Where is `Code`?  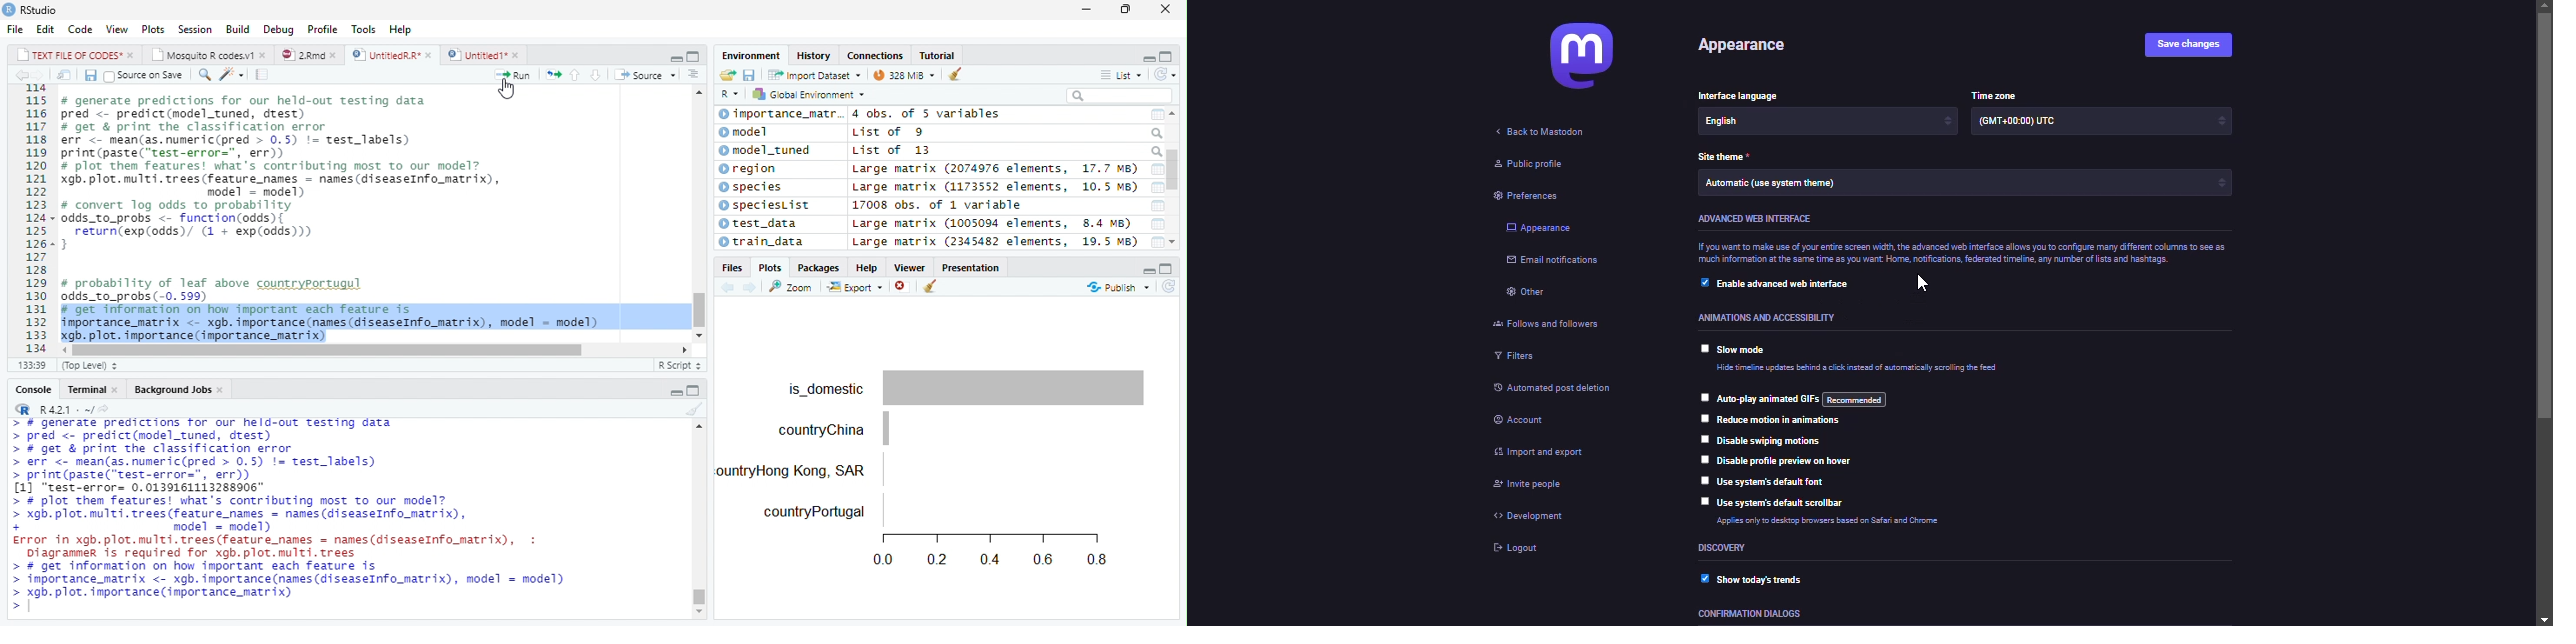 Code is located at coordinates (78, 30).